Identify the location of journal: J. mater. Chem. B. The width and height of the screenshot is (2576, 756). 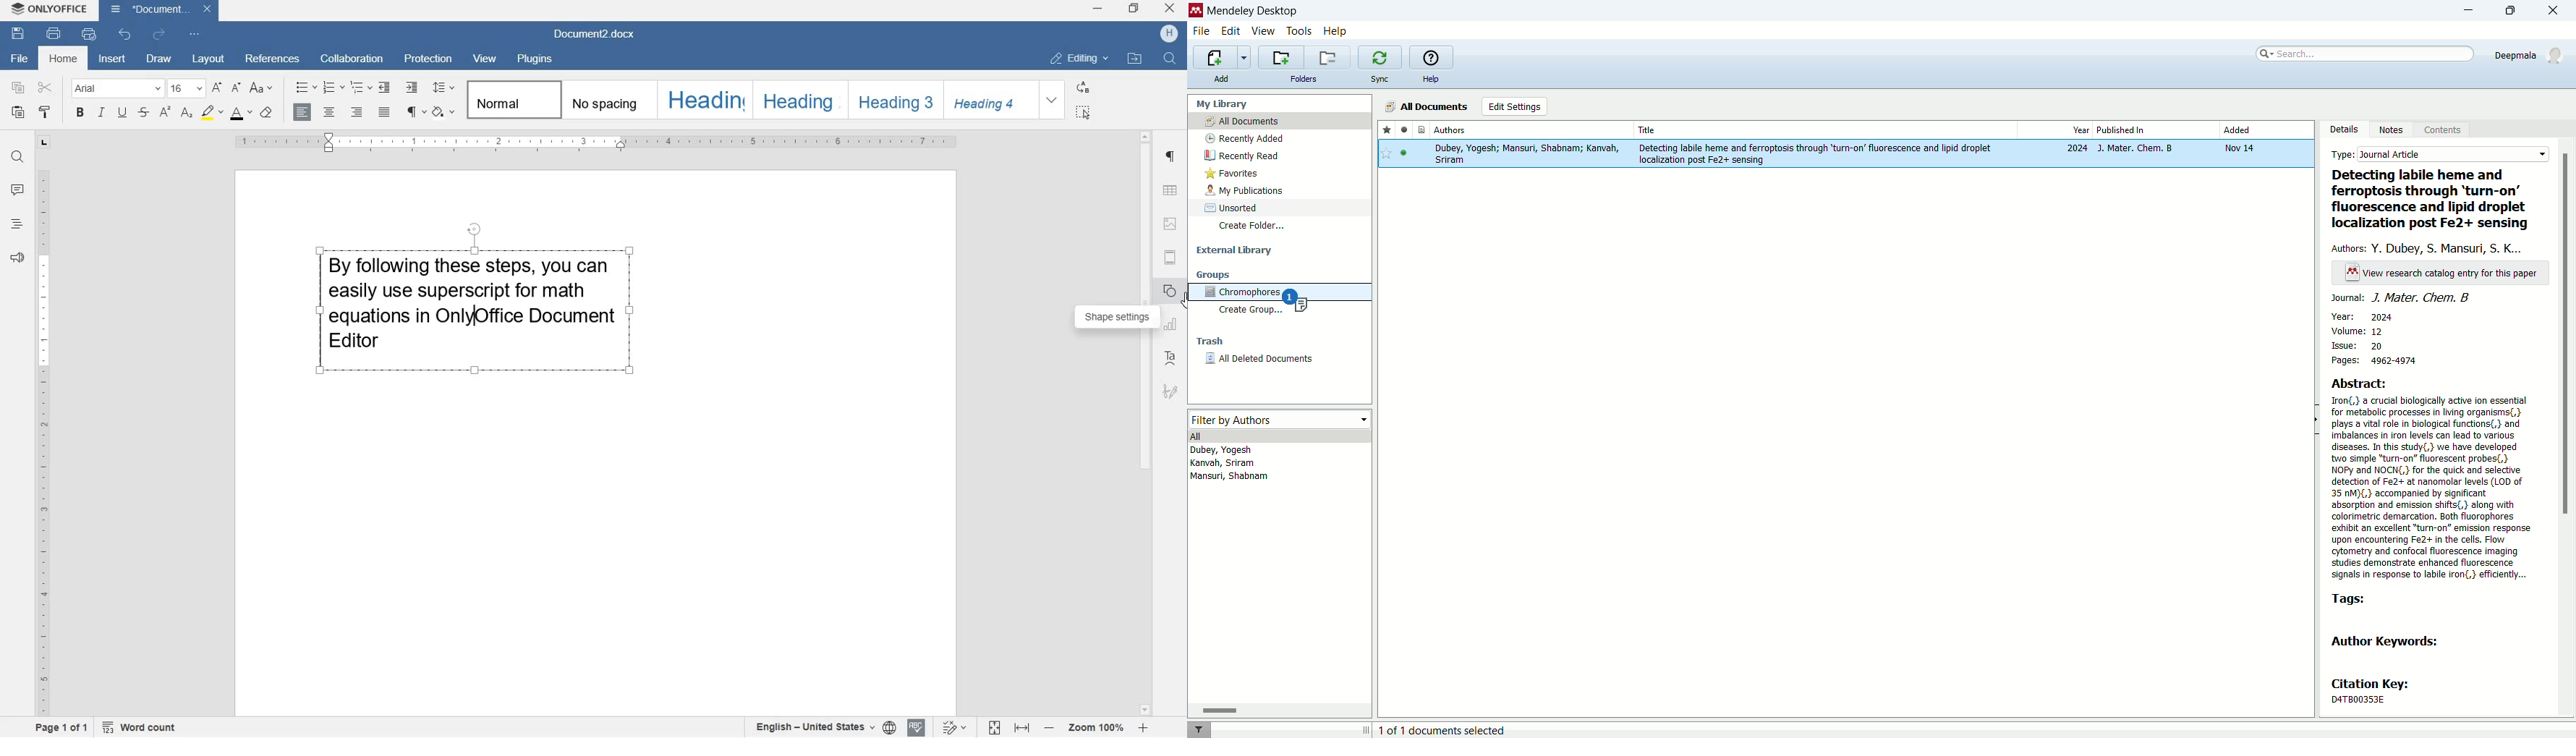
(2402, 298).